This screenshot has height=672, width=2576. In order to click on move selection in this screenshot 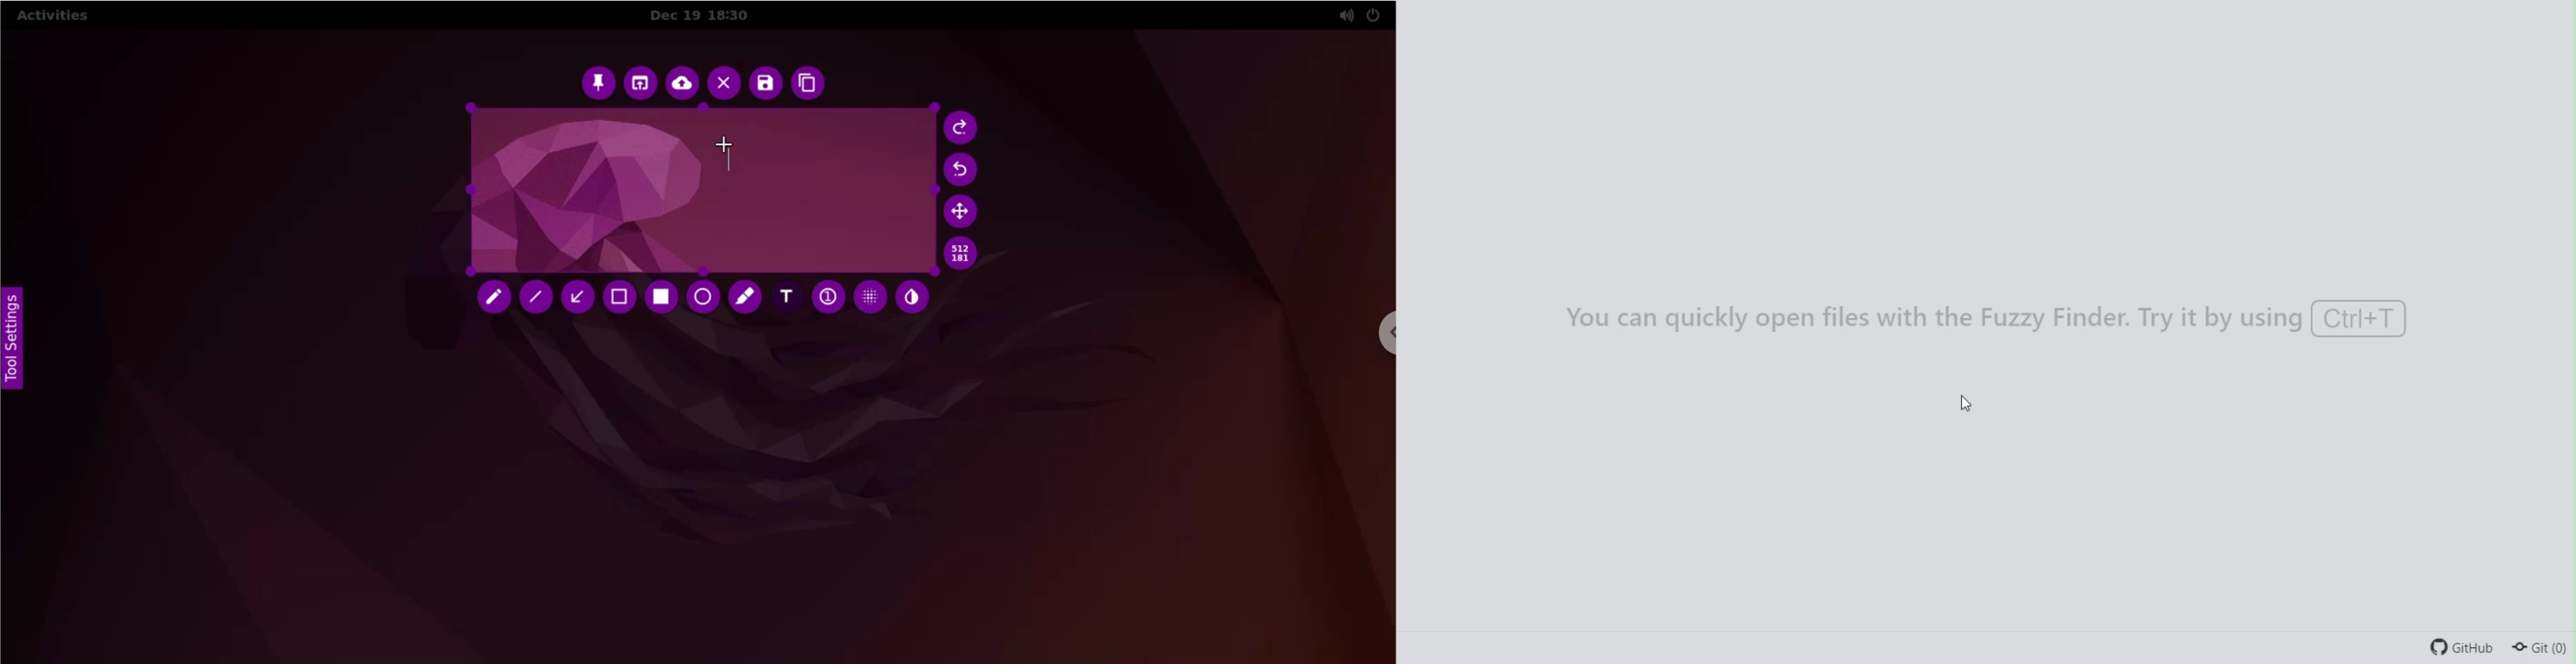, I will do `click(960, 213)`.